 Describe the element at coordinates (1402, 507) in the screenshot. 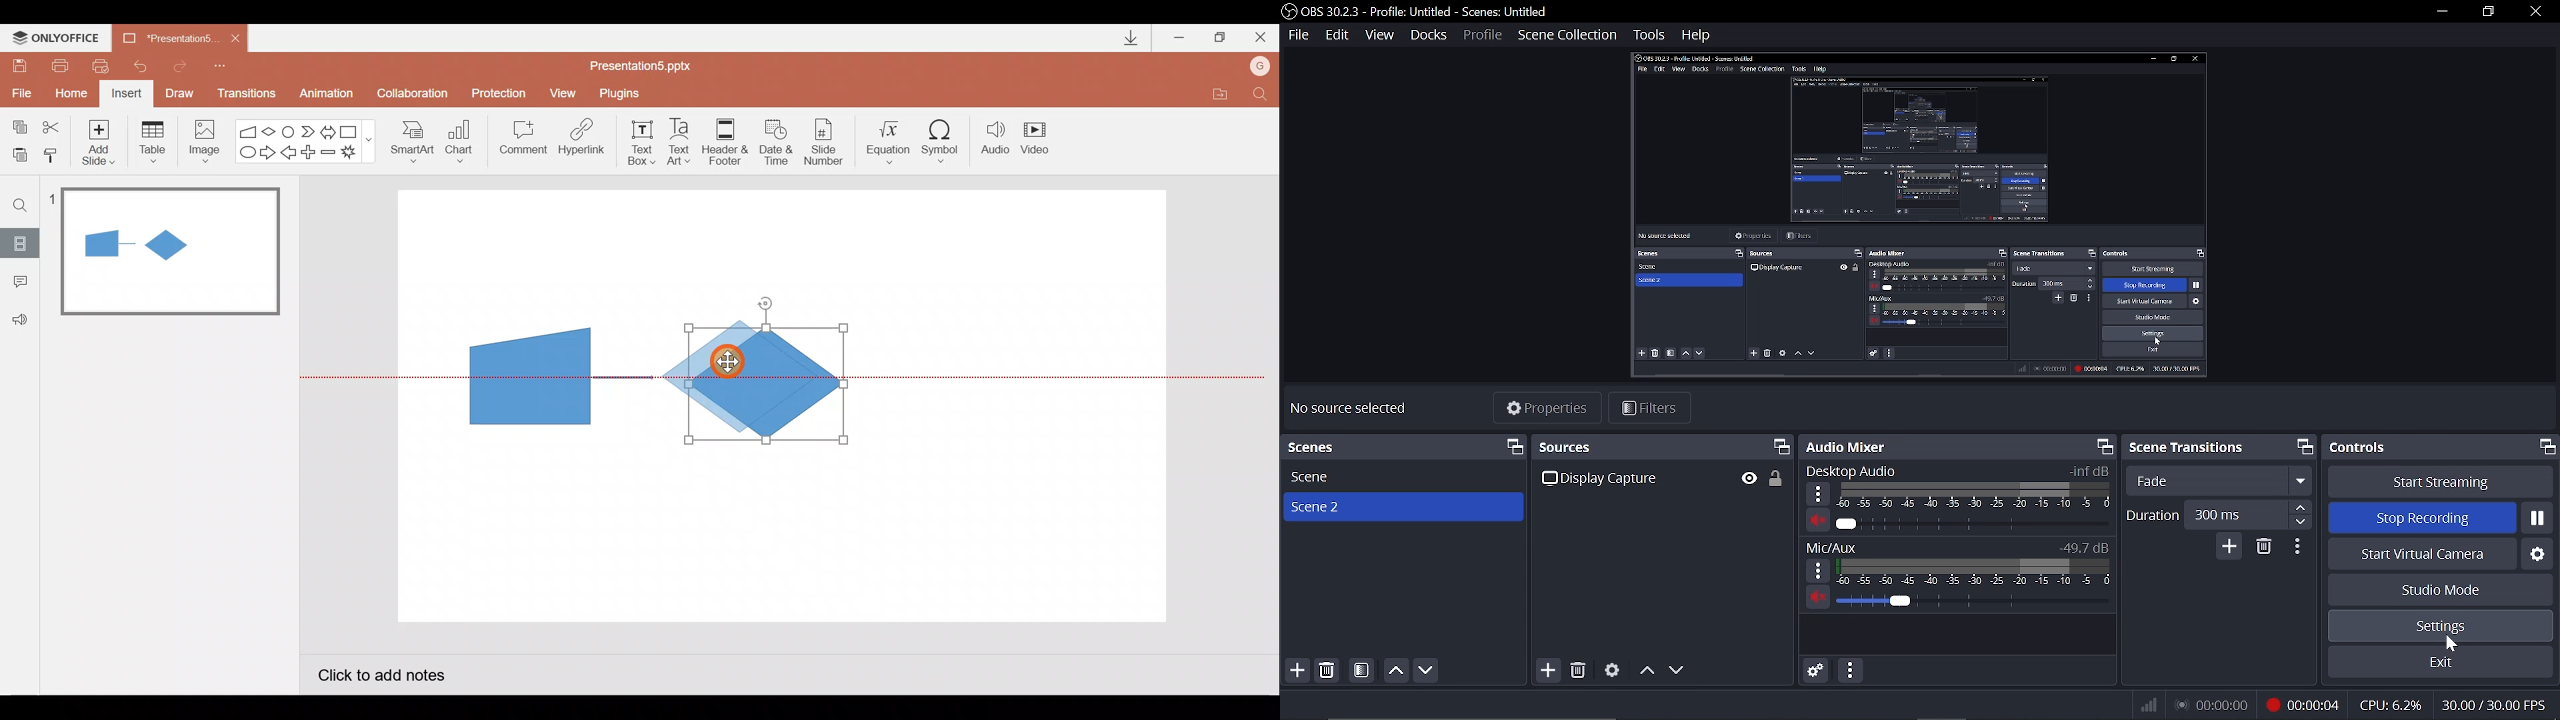

I see `scene 2` at that location.